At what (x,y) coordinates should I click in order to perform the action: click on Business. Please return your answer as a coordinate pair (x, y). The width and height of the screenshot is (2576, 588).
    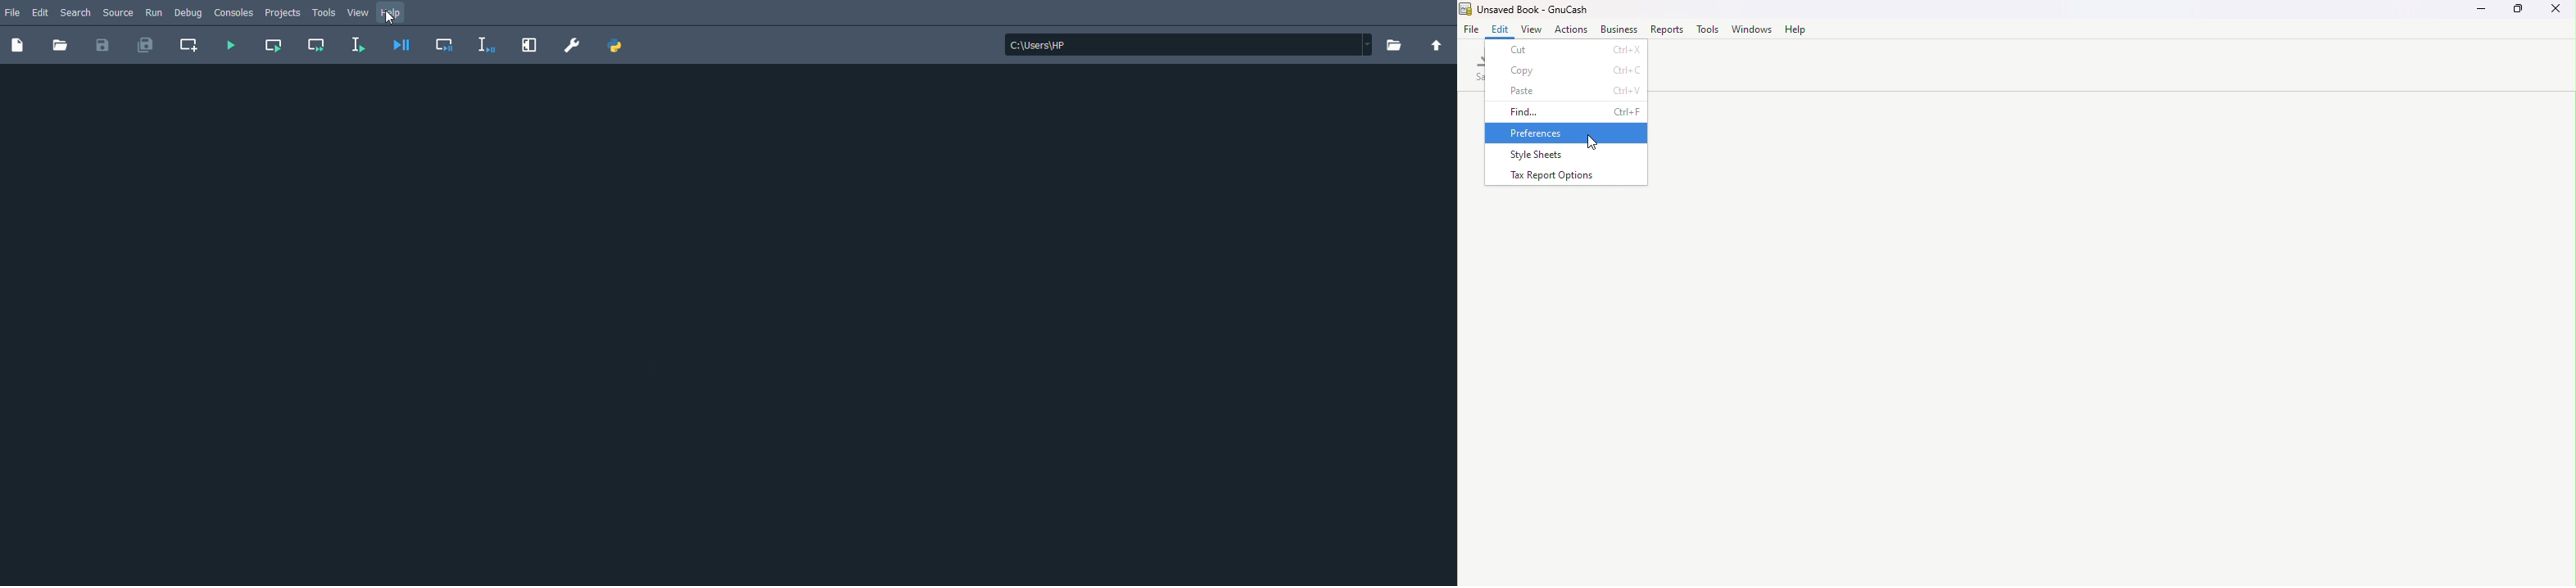
    Looking at the image, I should click on (1619, 29).